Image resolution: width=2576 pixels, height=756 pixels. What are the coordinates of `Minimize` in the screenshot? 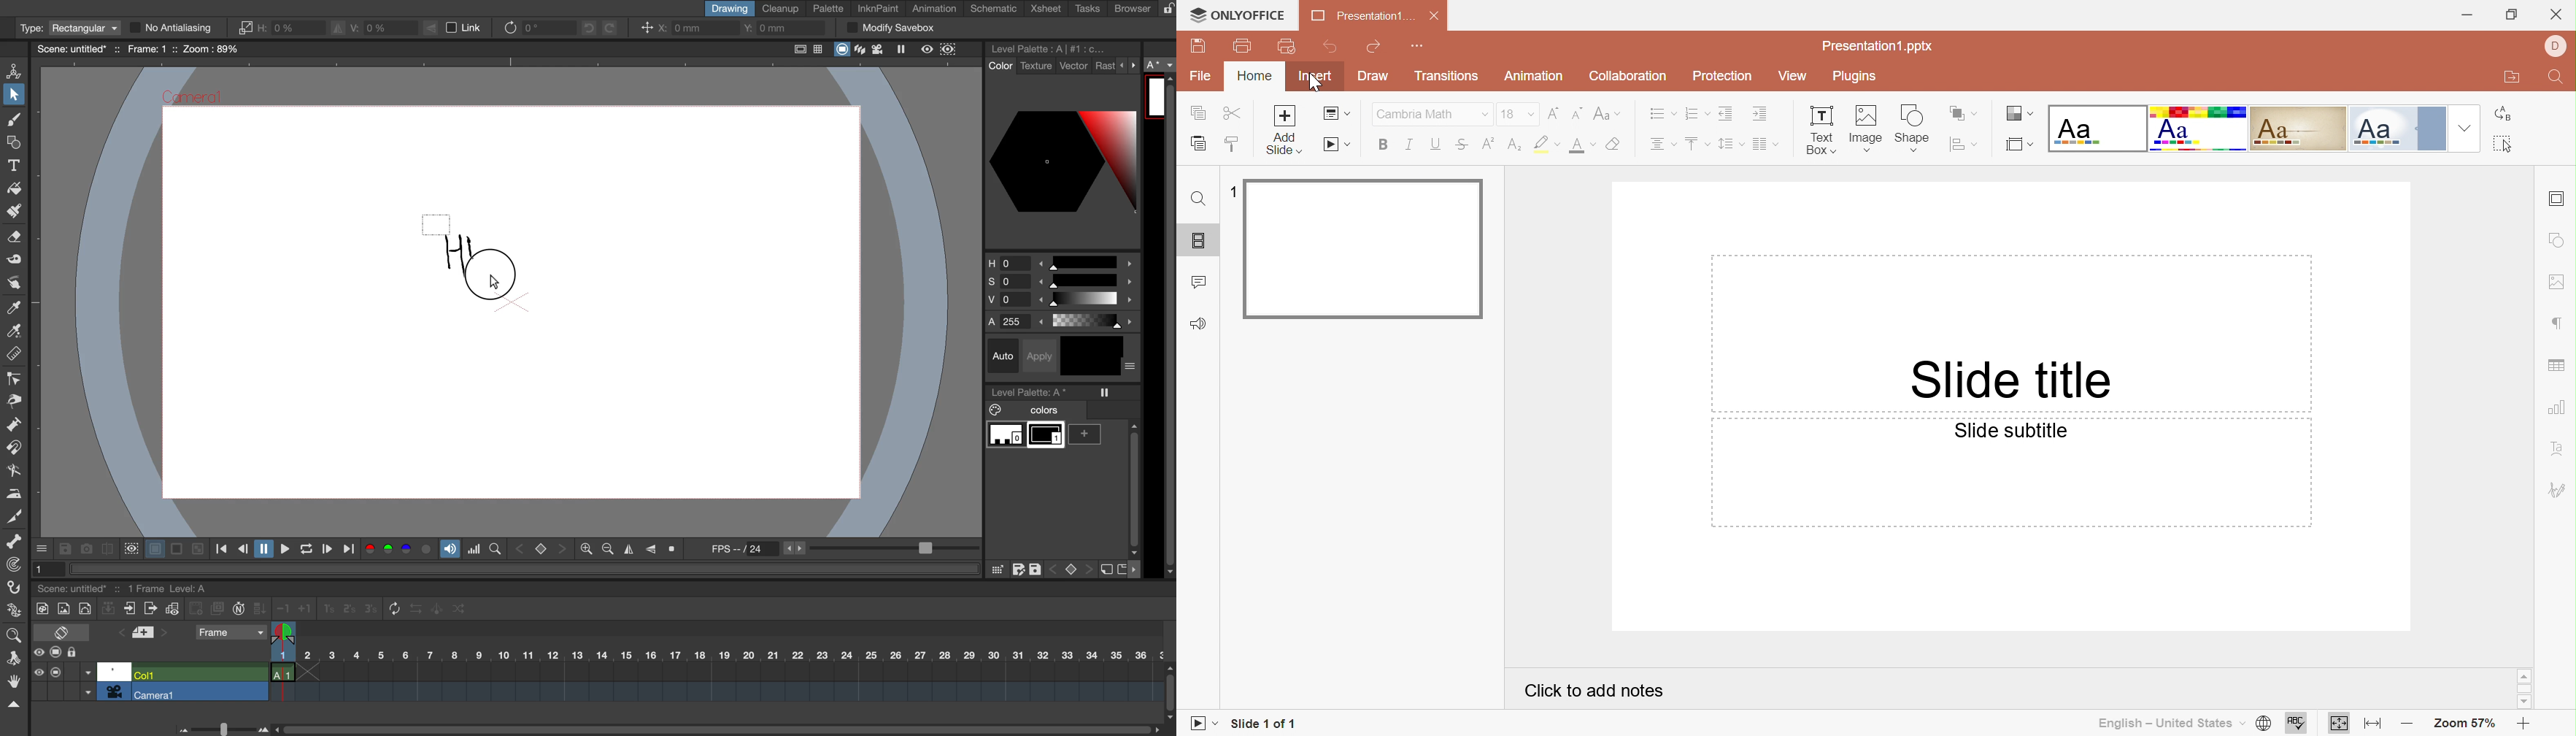 It's located at (2468, 13).